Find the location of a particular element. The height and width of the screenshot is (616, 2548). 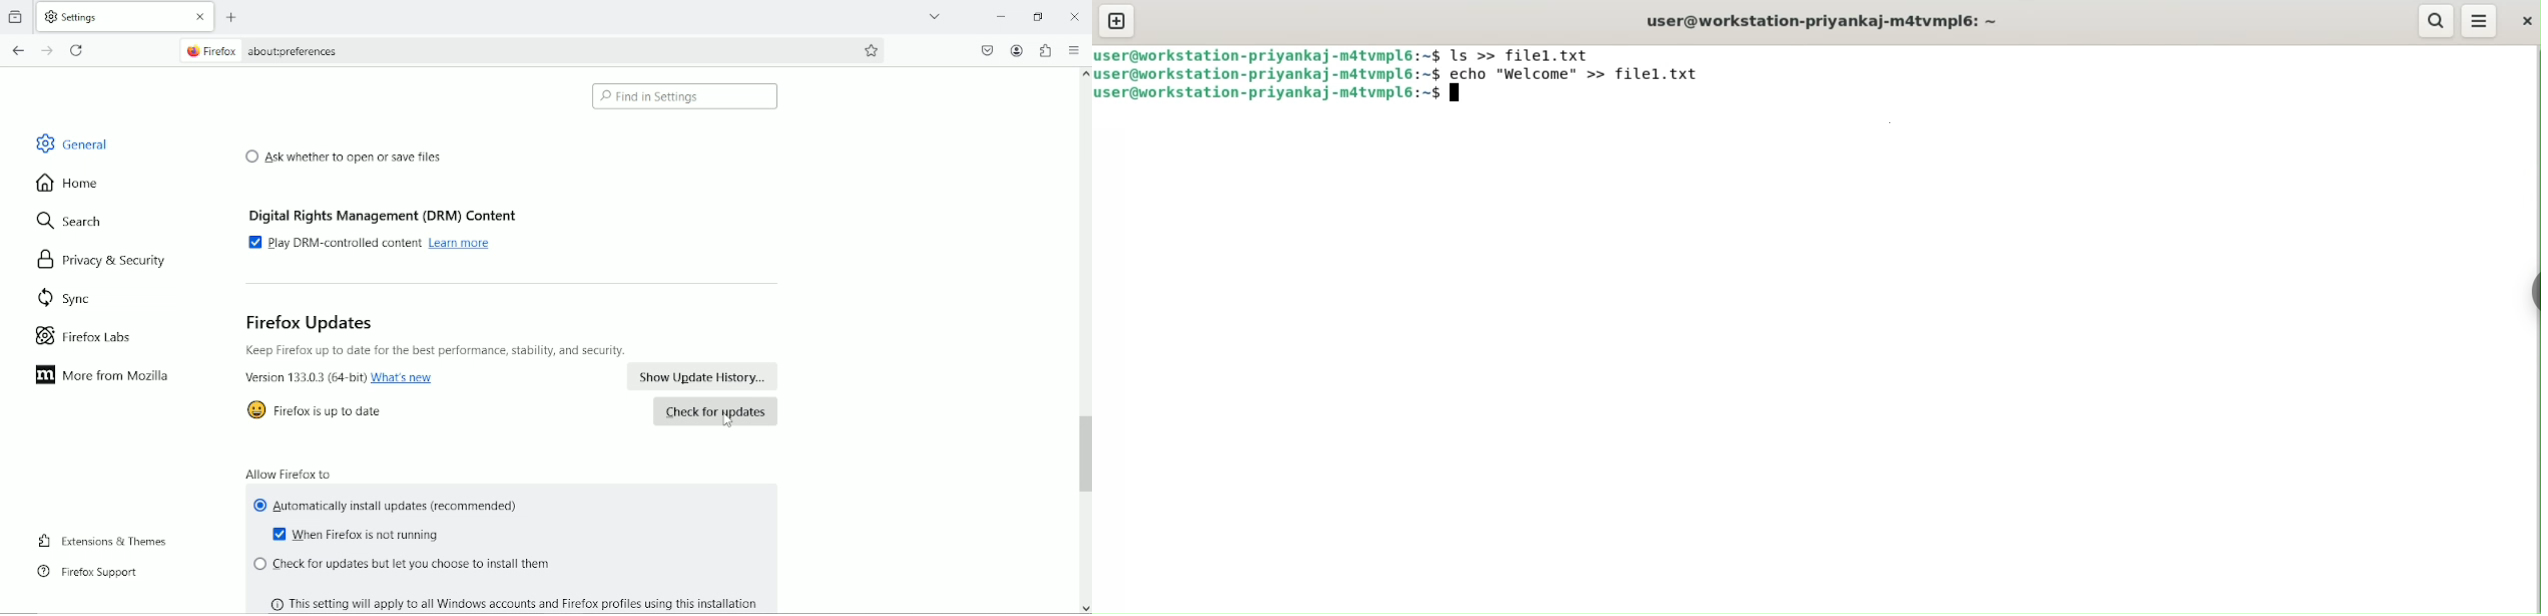

sync is located at coordinates (63, 300).